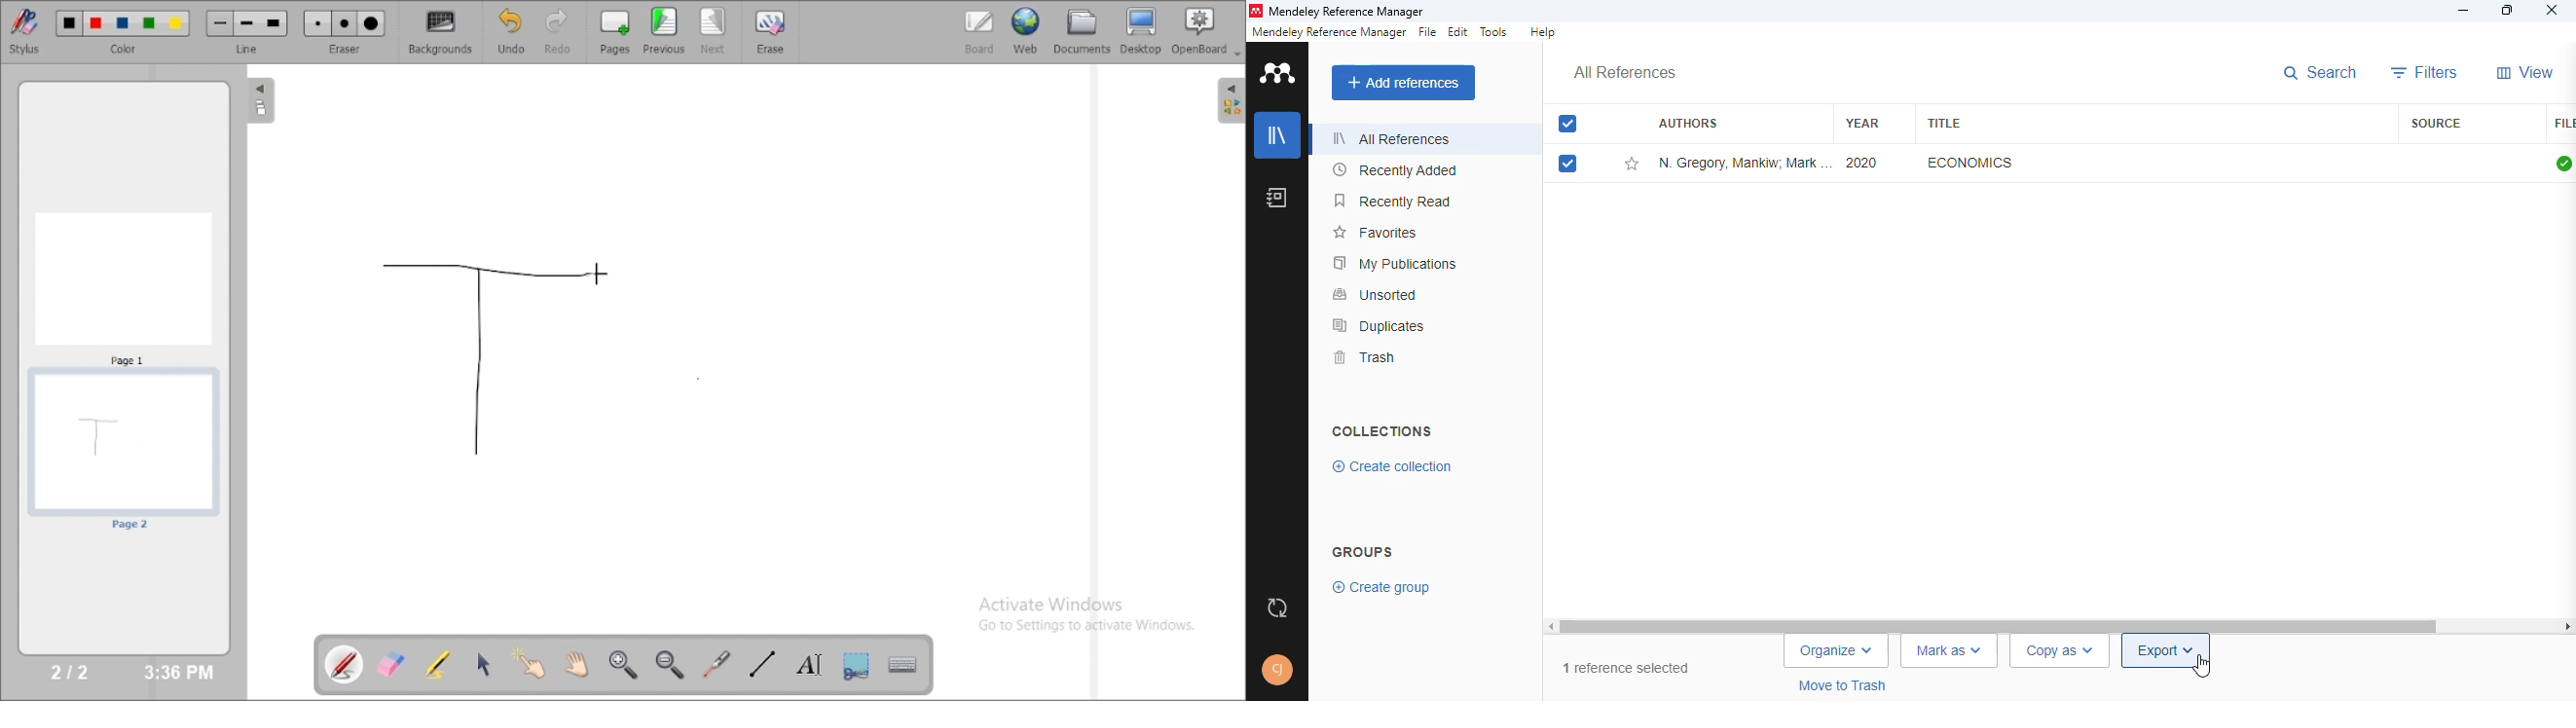 This screenshot has height=728, width=2576. I want to click on library, so click(1277, 133).